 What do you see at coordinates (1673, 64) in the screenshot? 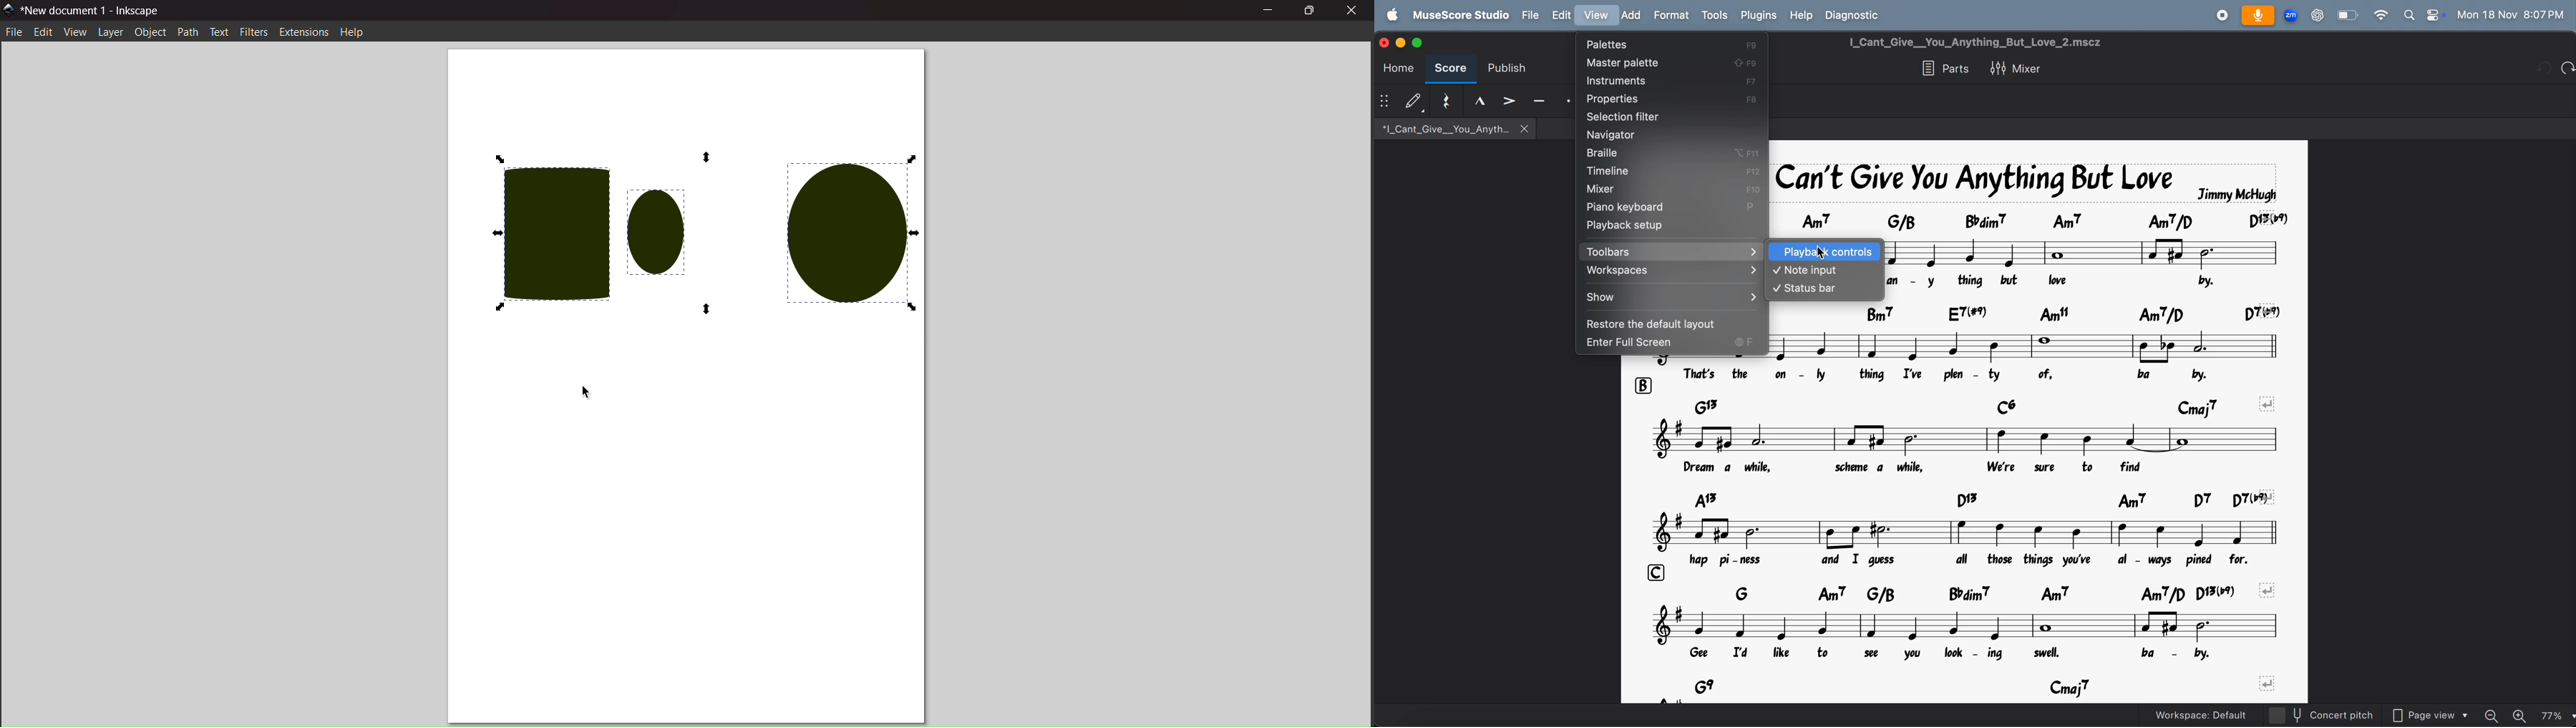
I see `master palette` at bounding box center [1673, 64].